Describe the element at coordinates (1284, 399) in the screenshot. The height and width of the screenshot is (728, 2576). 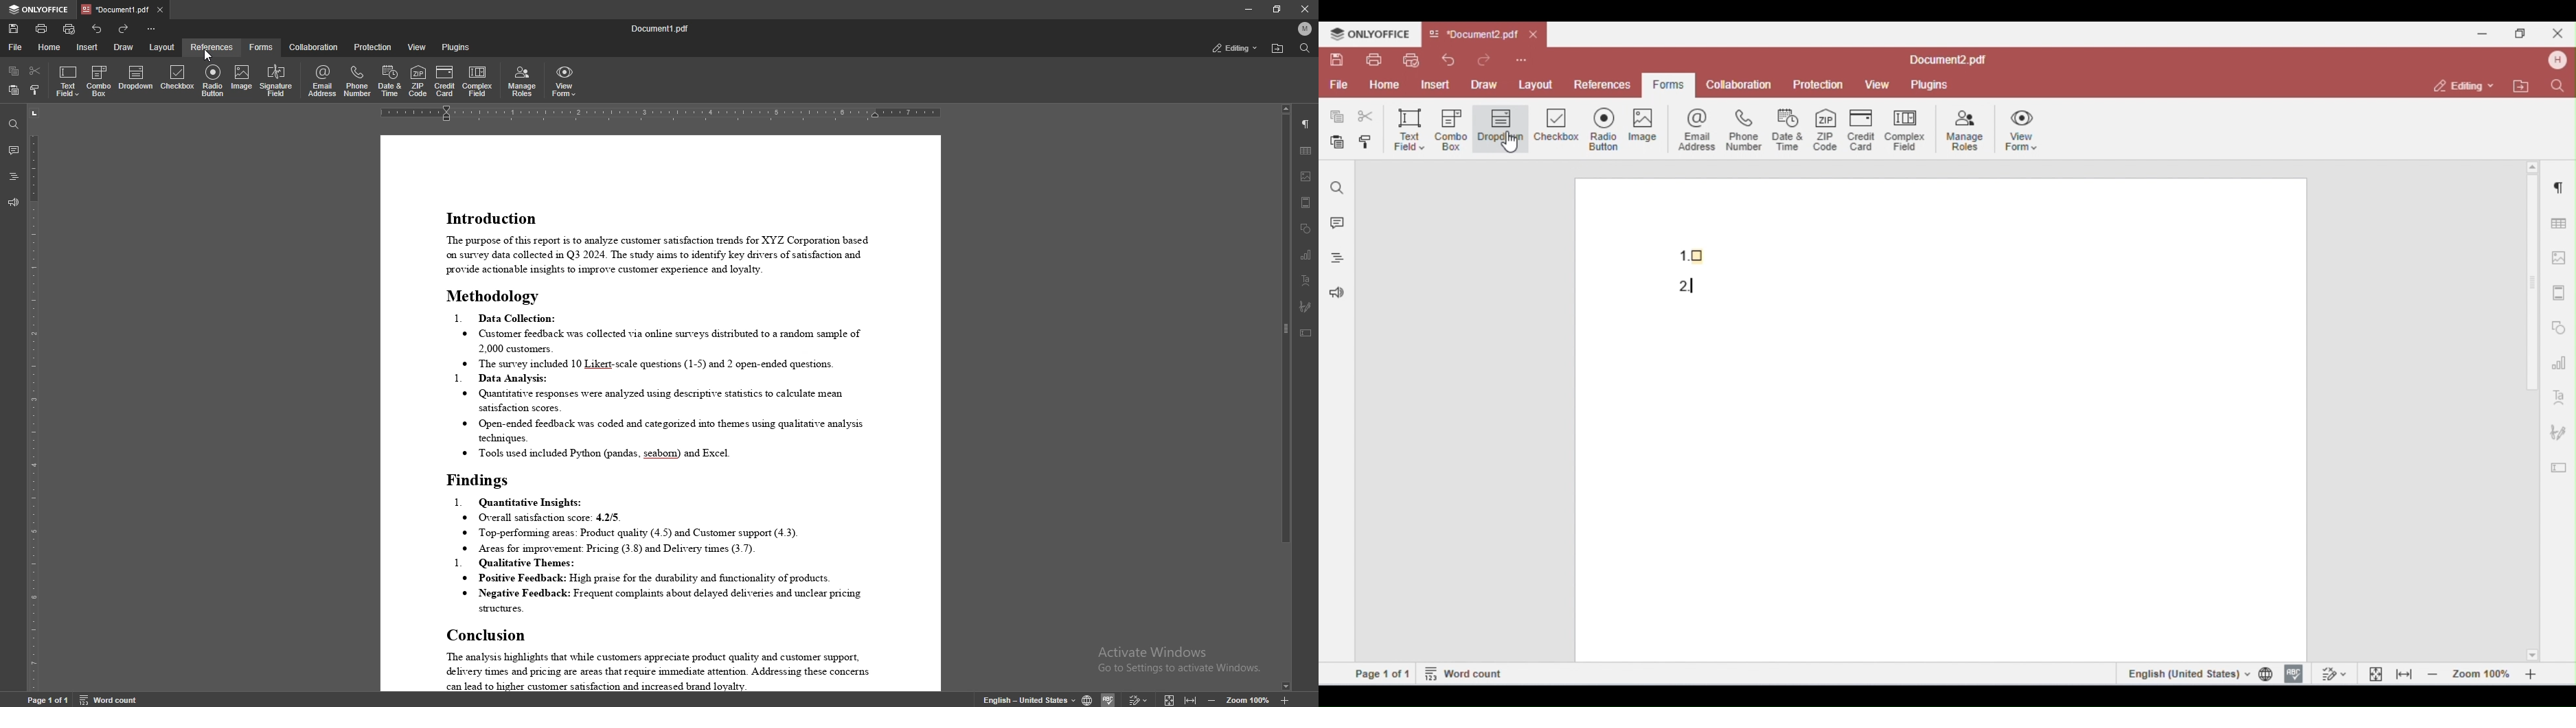
I see `scroll bar` at that location.